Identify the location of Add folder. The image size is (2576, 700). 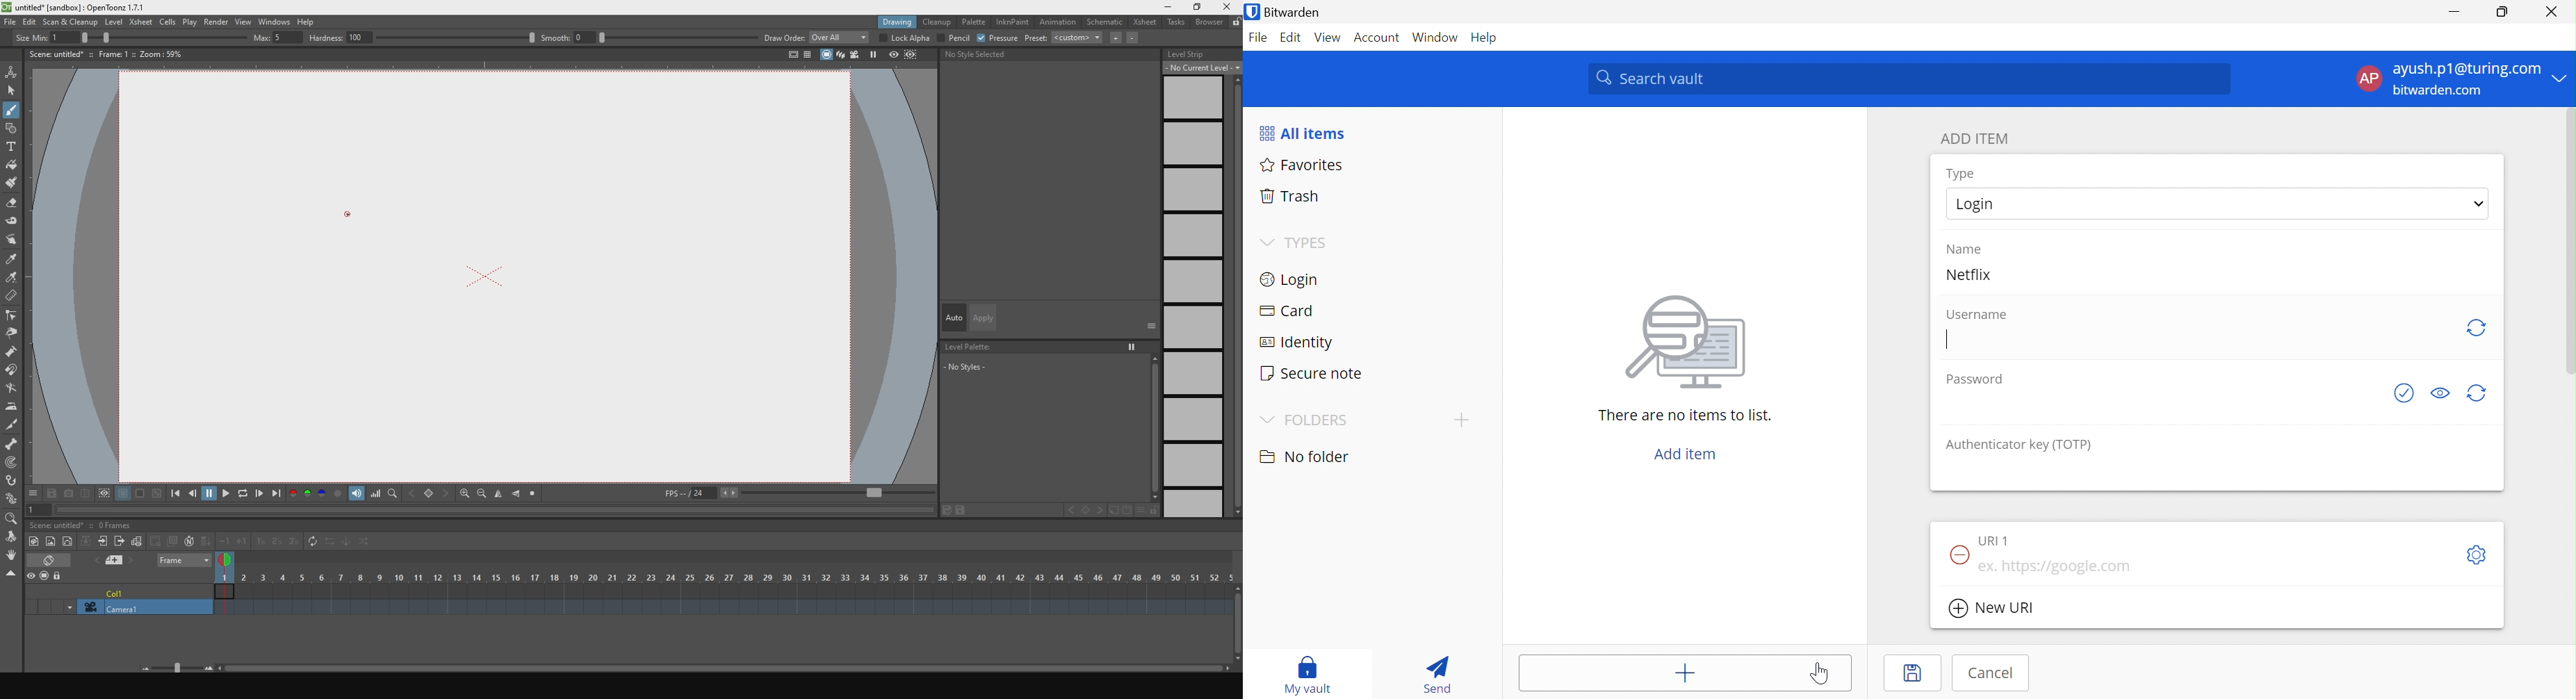
(1462, 420).